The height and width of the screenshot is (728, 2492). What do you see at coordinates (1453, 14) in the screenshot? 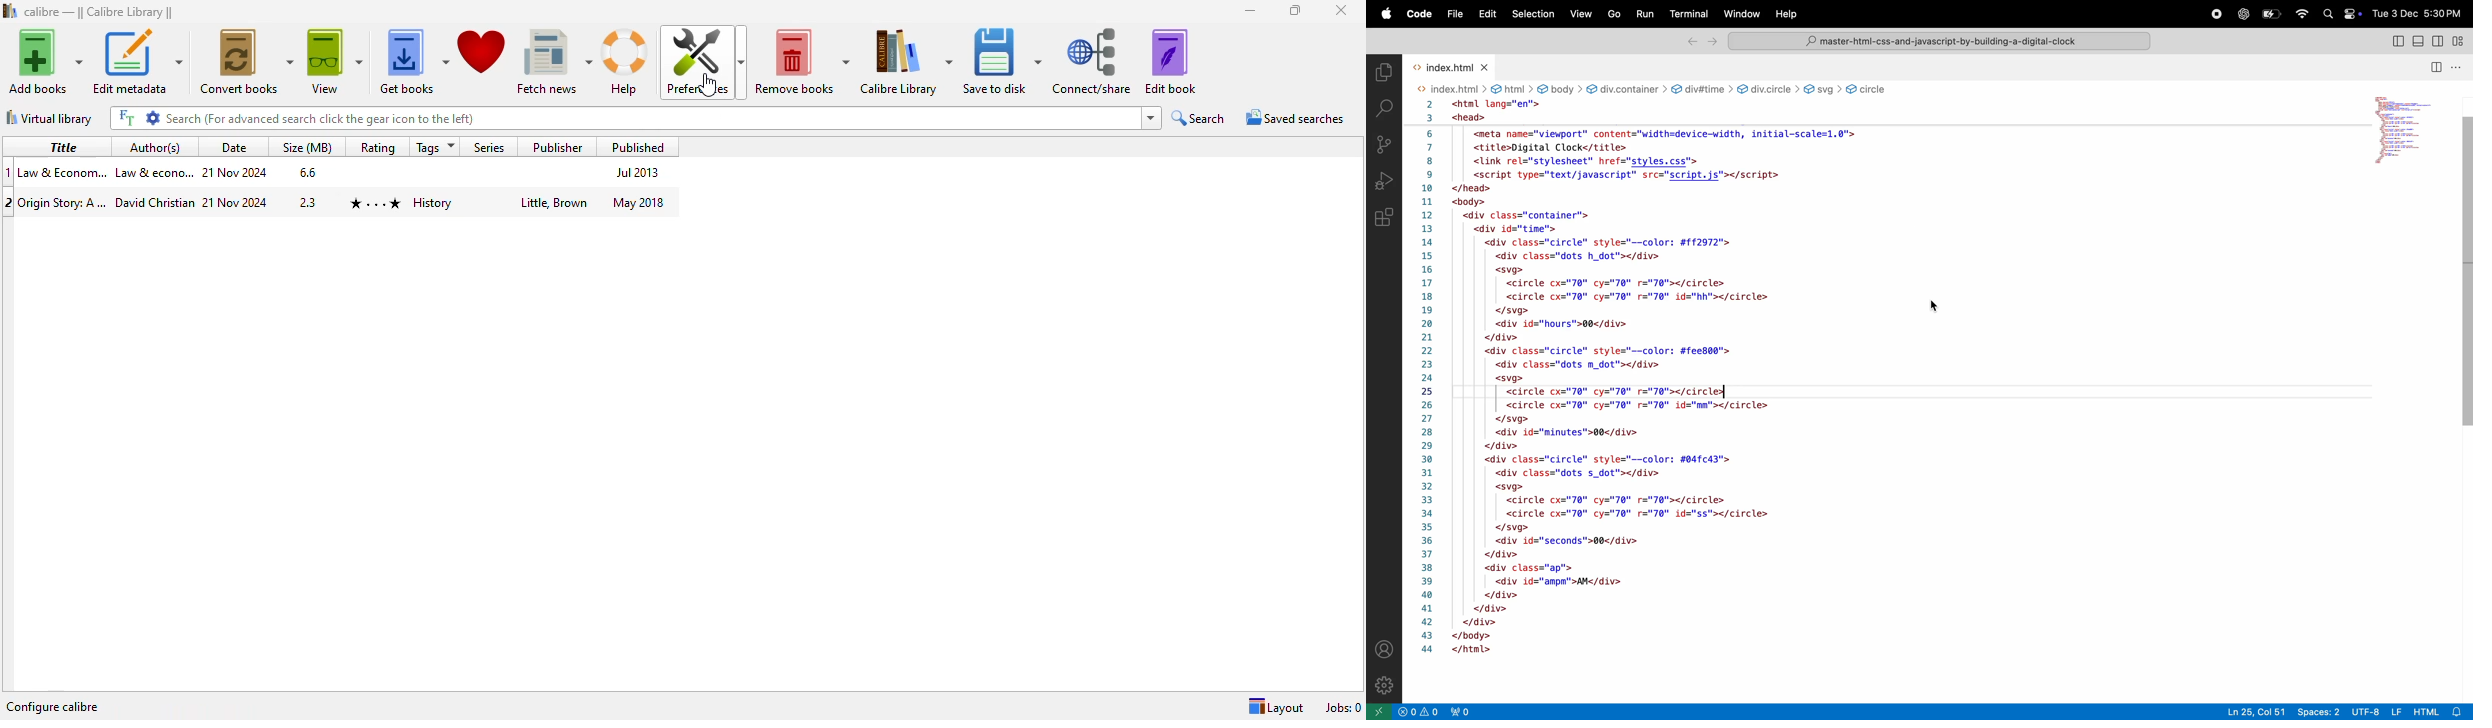
I see `file` at bounding box center [1453, 14].